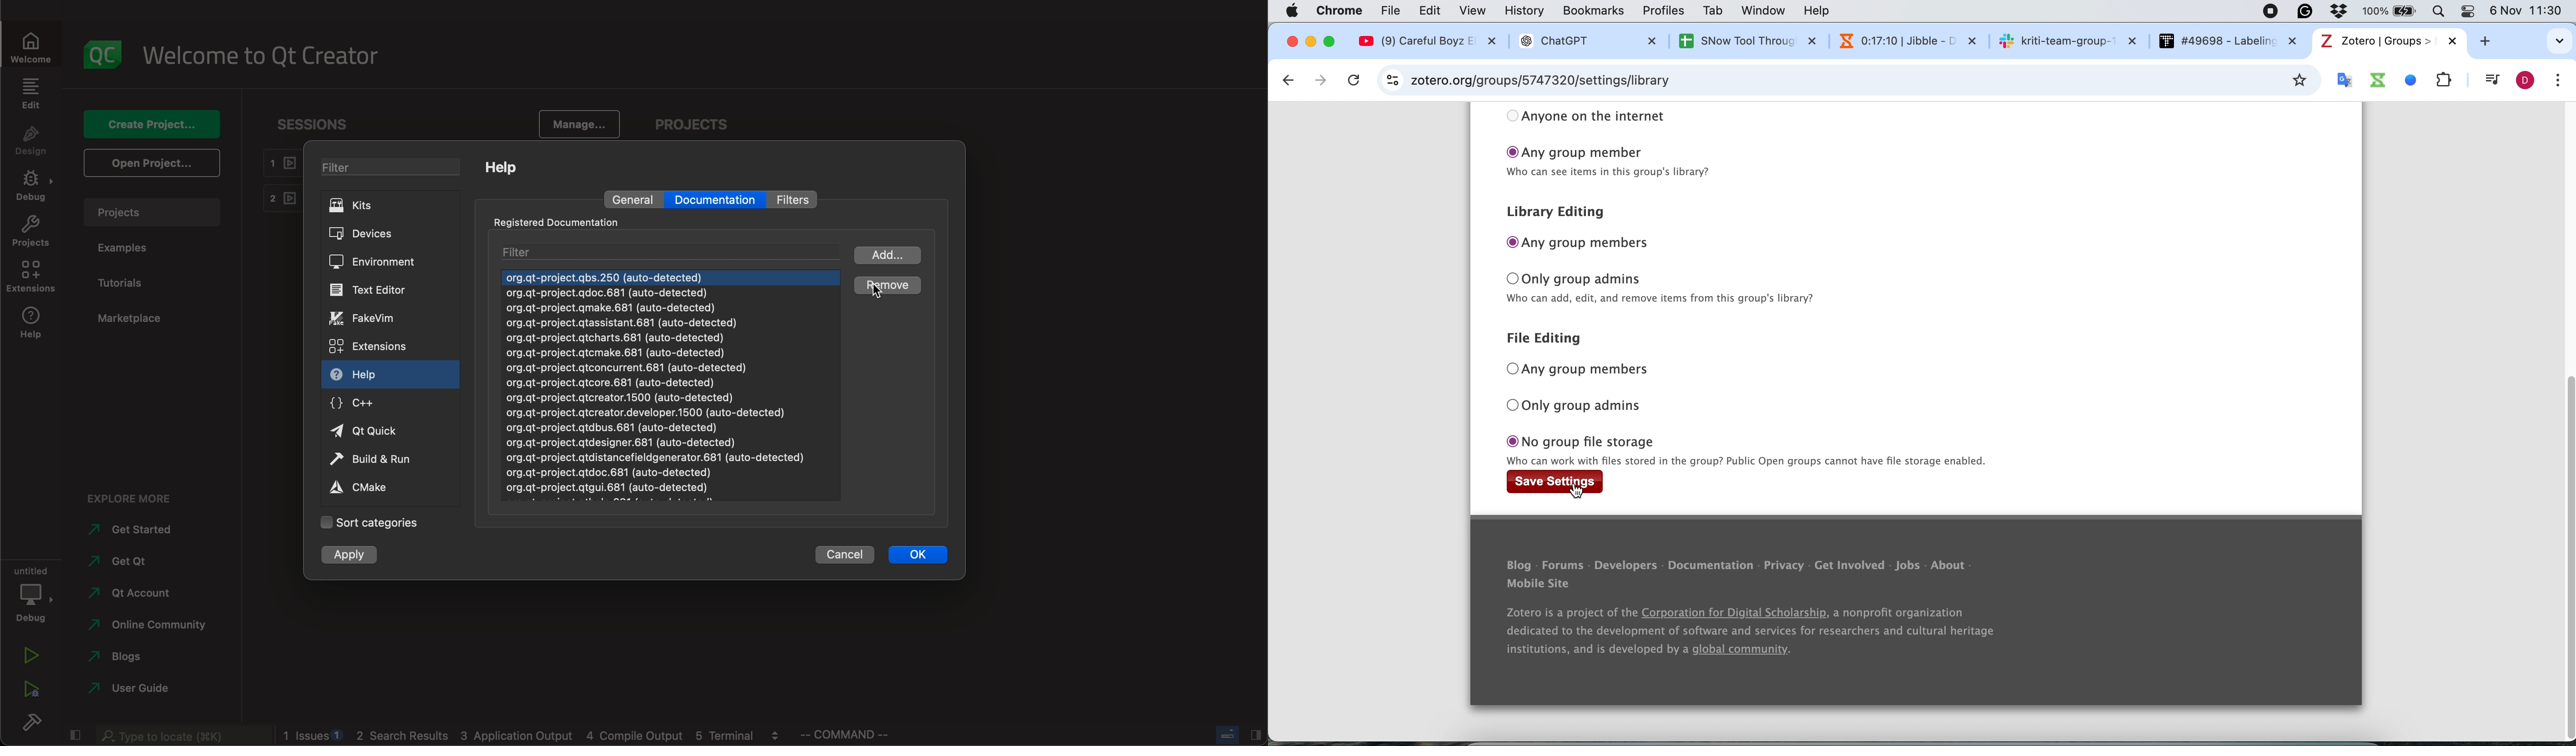 The width and height of the screenshot is (2576, 756). I want to click on sessions, so click(317, 125).